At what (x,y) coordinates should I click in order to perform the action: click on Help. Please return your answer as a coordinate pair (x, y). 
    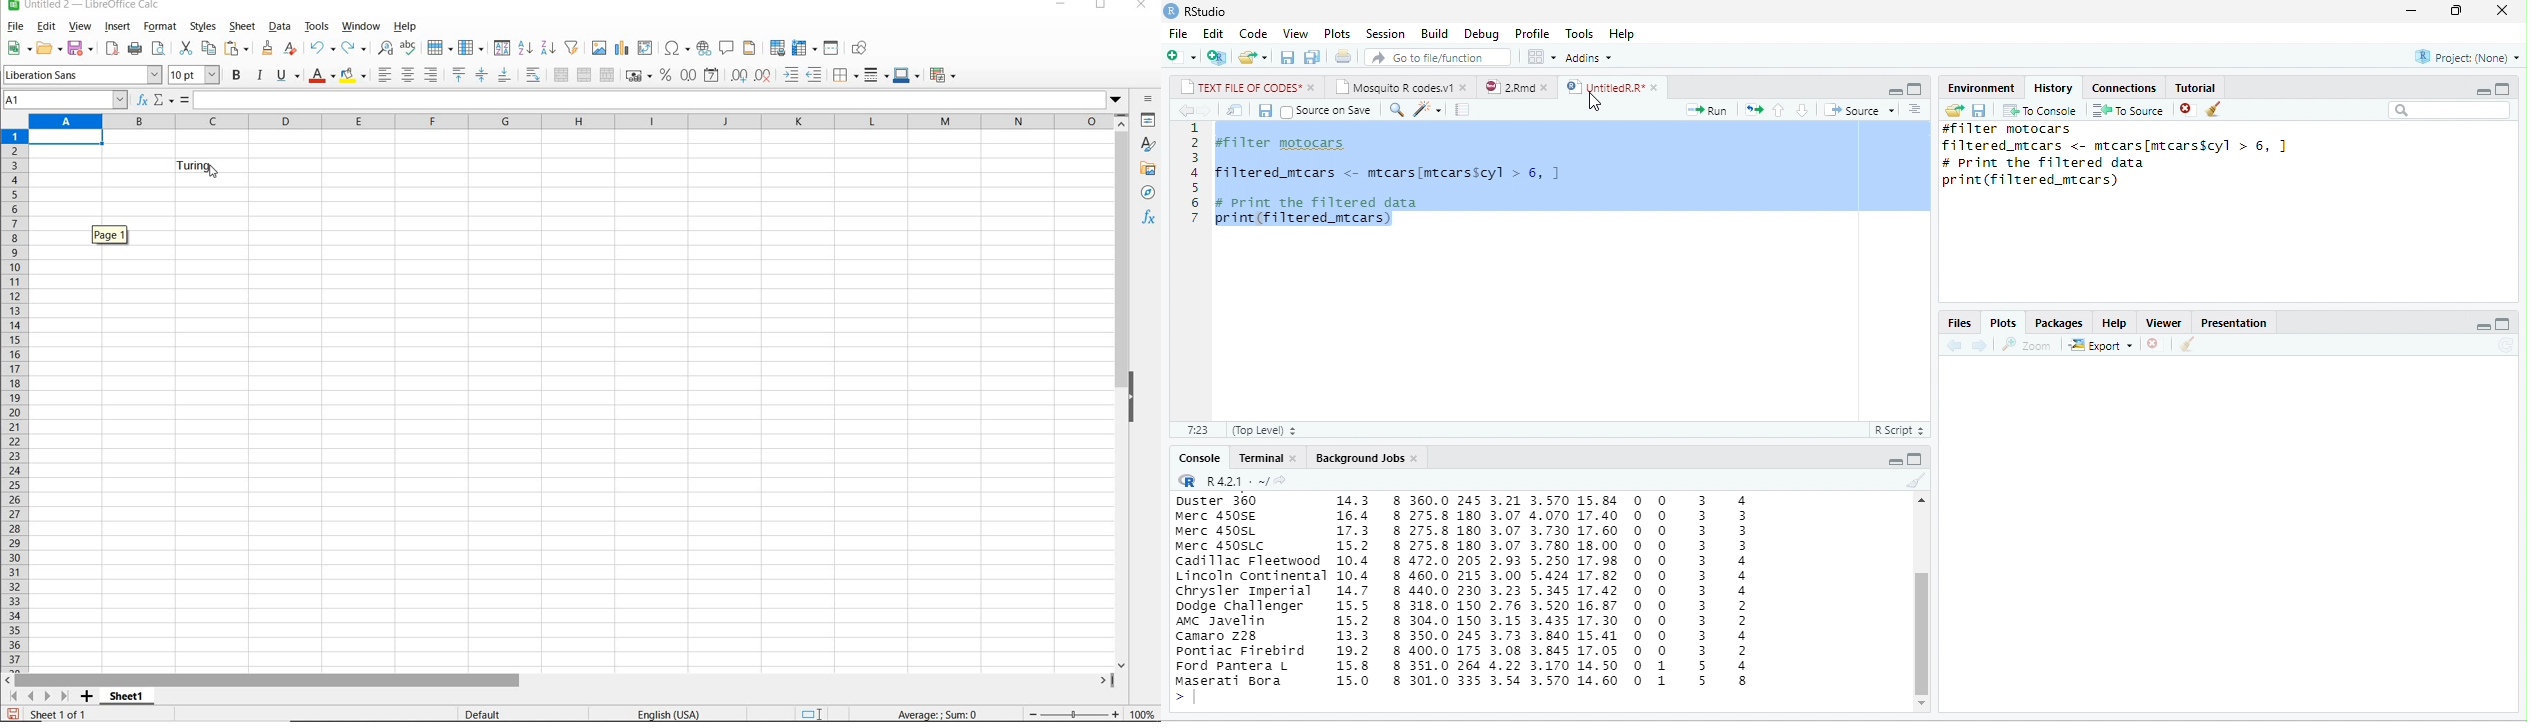
    Looking at the image, I should click on (2114, 323).